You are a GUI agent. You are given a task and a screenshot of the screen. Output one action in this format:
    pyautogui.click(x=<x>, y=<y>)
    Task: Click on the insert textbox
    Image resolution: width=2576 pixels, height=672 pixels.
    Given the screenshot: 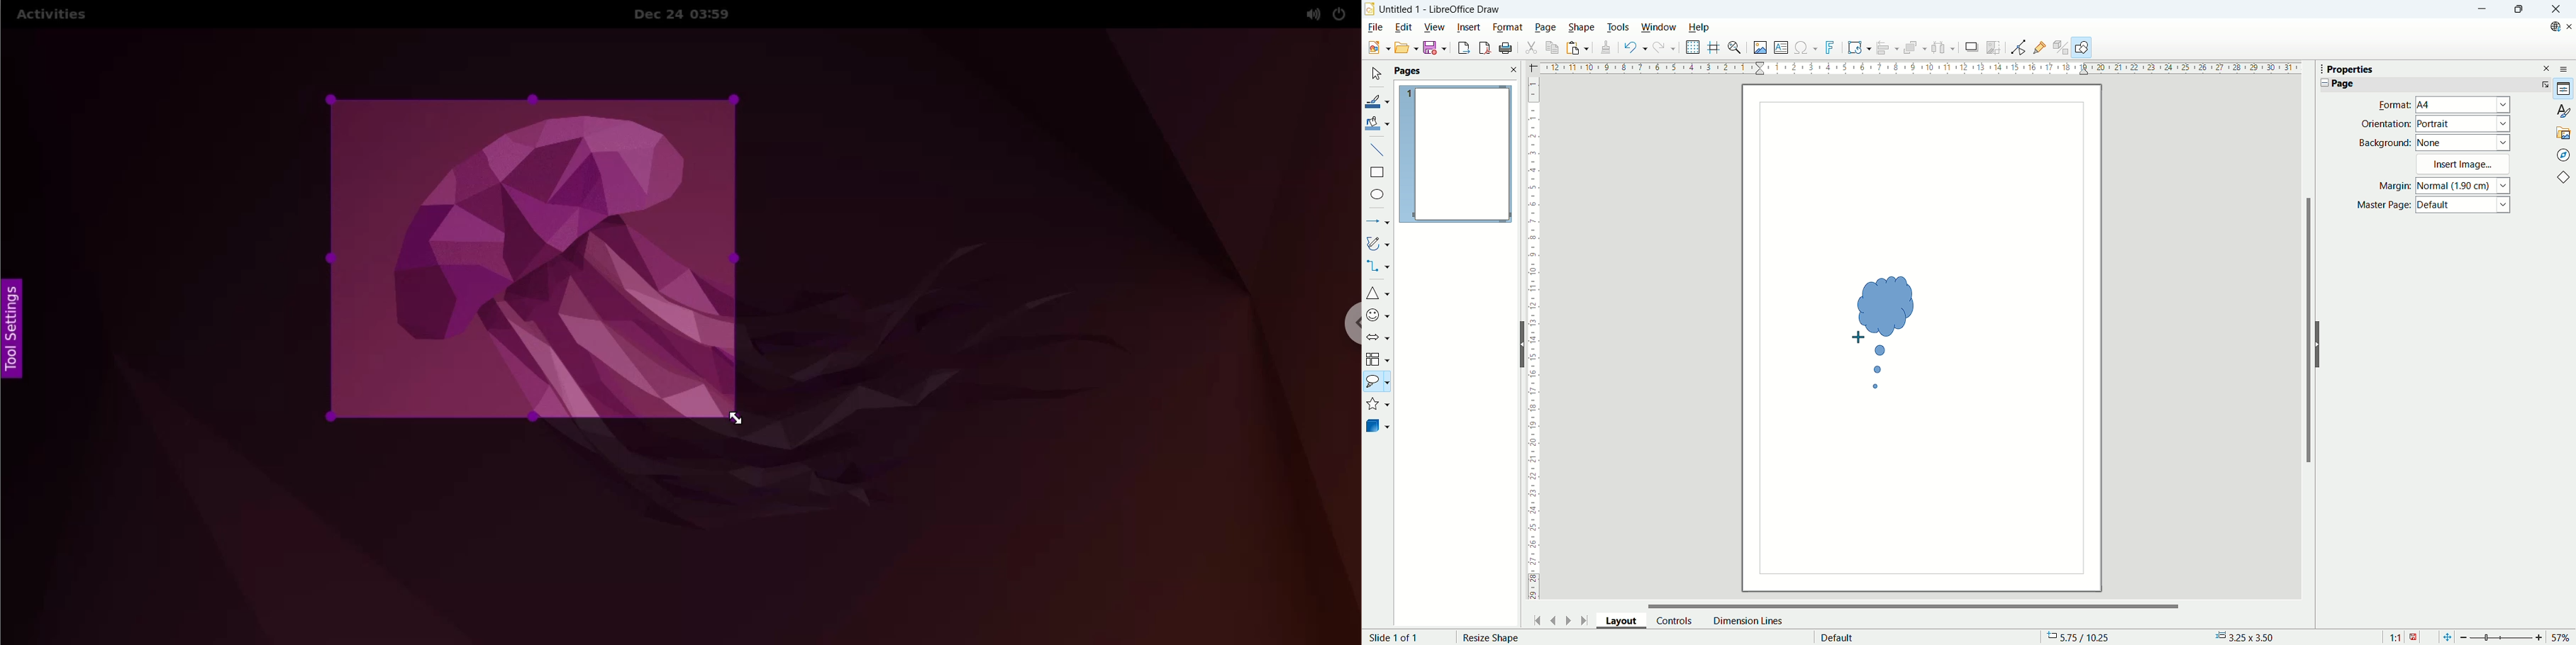 What is the action you would take?
    pyautogui.click(x=1783, y=48)
    